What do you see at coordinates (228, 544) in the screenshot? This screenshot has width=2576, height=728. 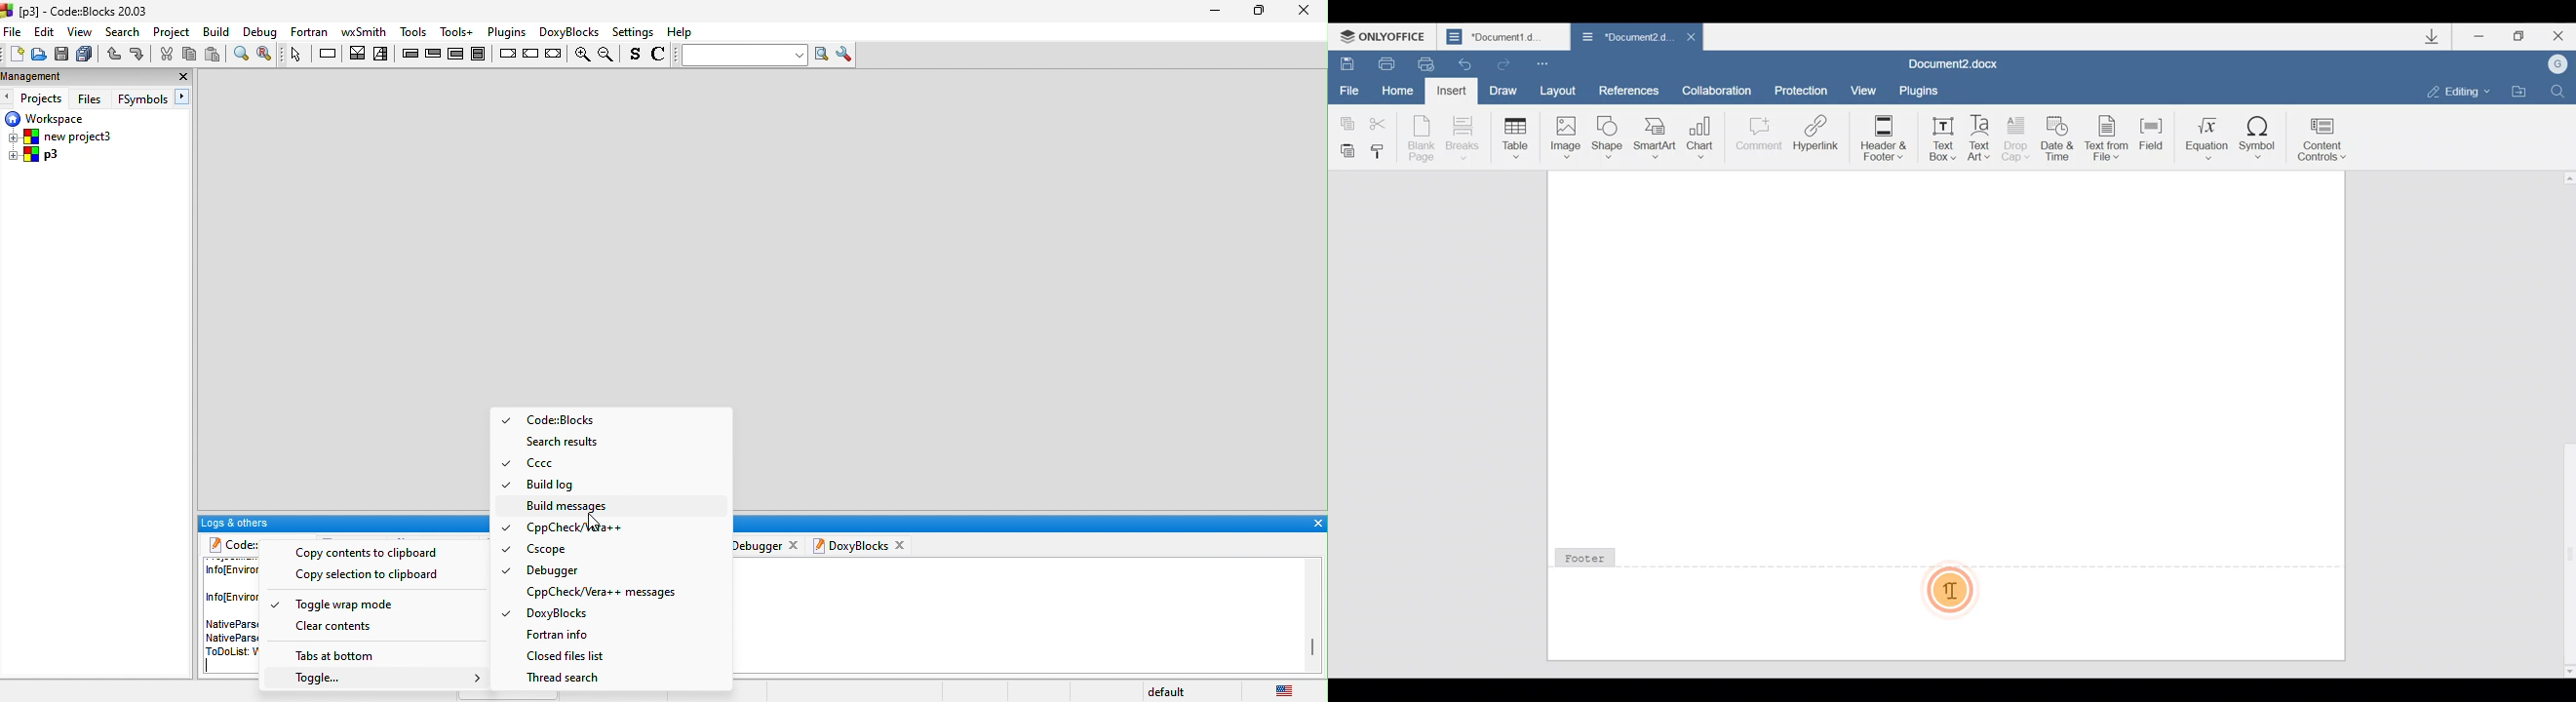 I see `code blocks` at bounding box center [228, 544].